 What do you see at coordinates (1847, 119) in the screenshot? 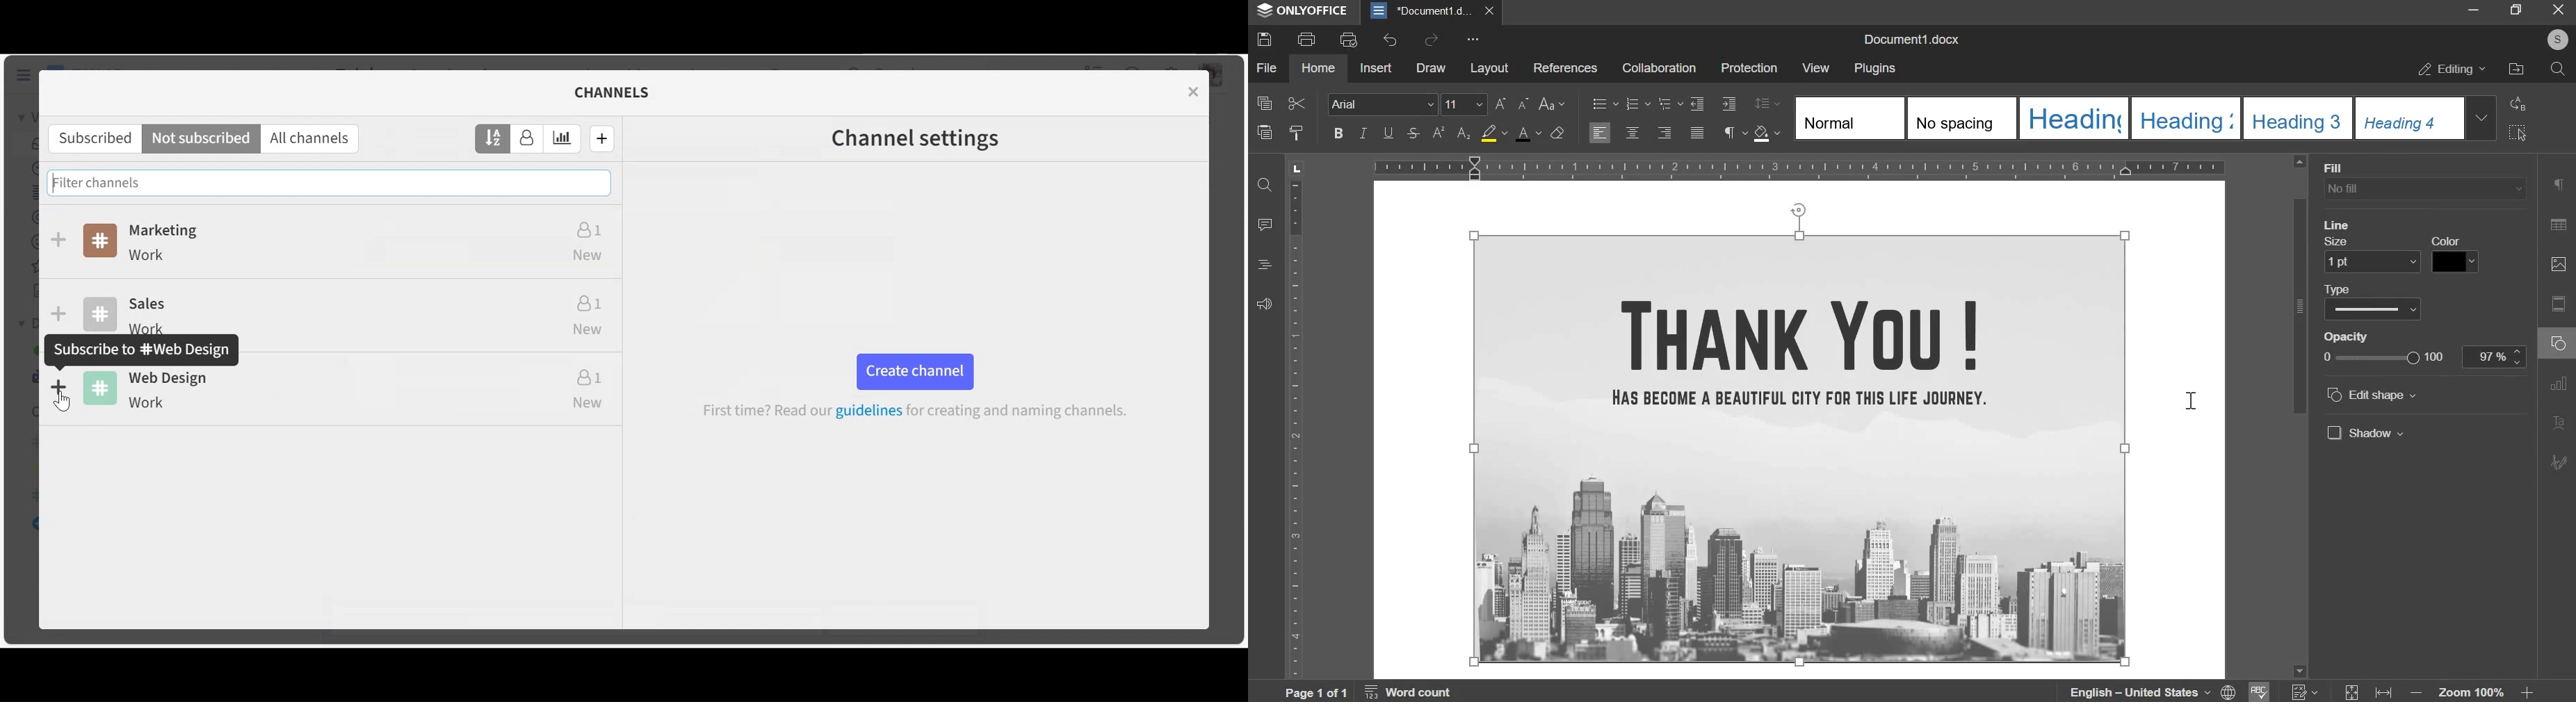
I see `Normal` at bounding box center [1847, 119].